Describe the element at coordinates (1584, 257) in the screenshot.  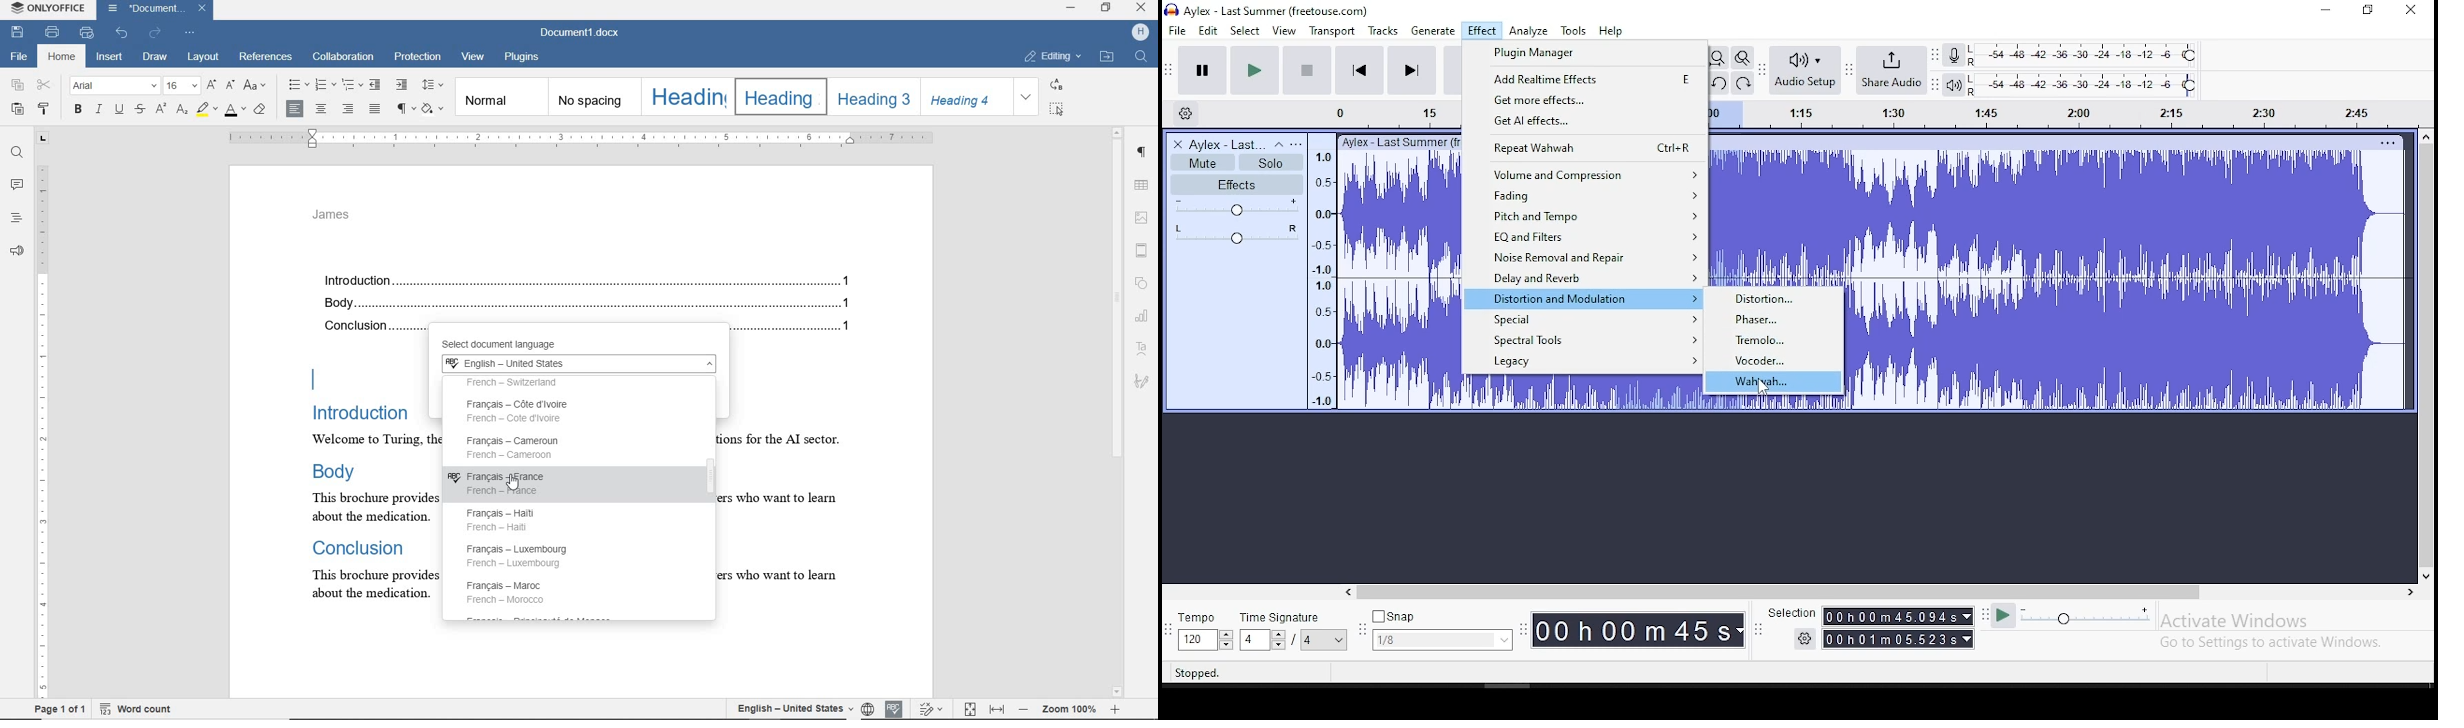
I see `noise removal` at that location.